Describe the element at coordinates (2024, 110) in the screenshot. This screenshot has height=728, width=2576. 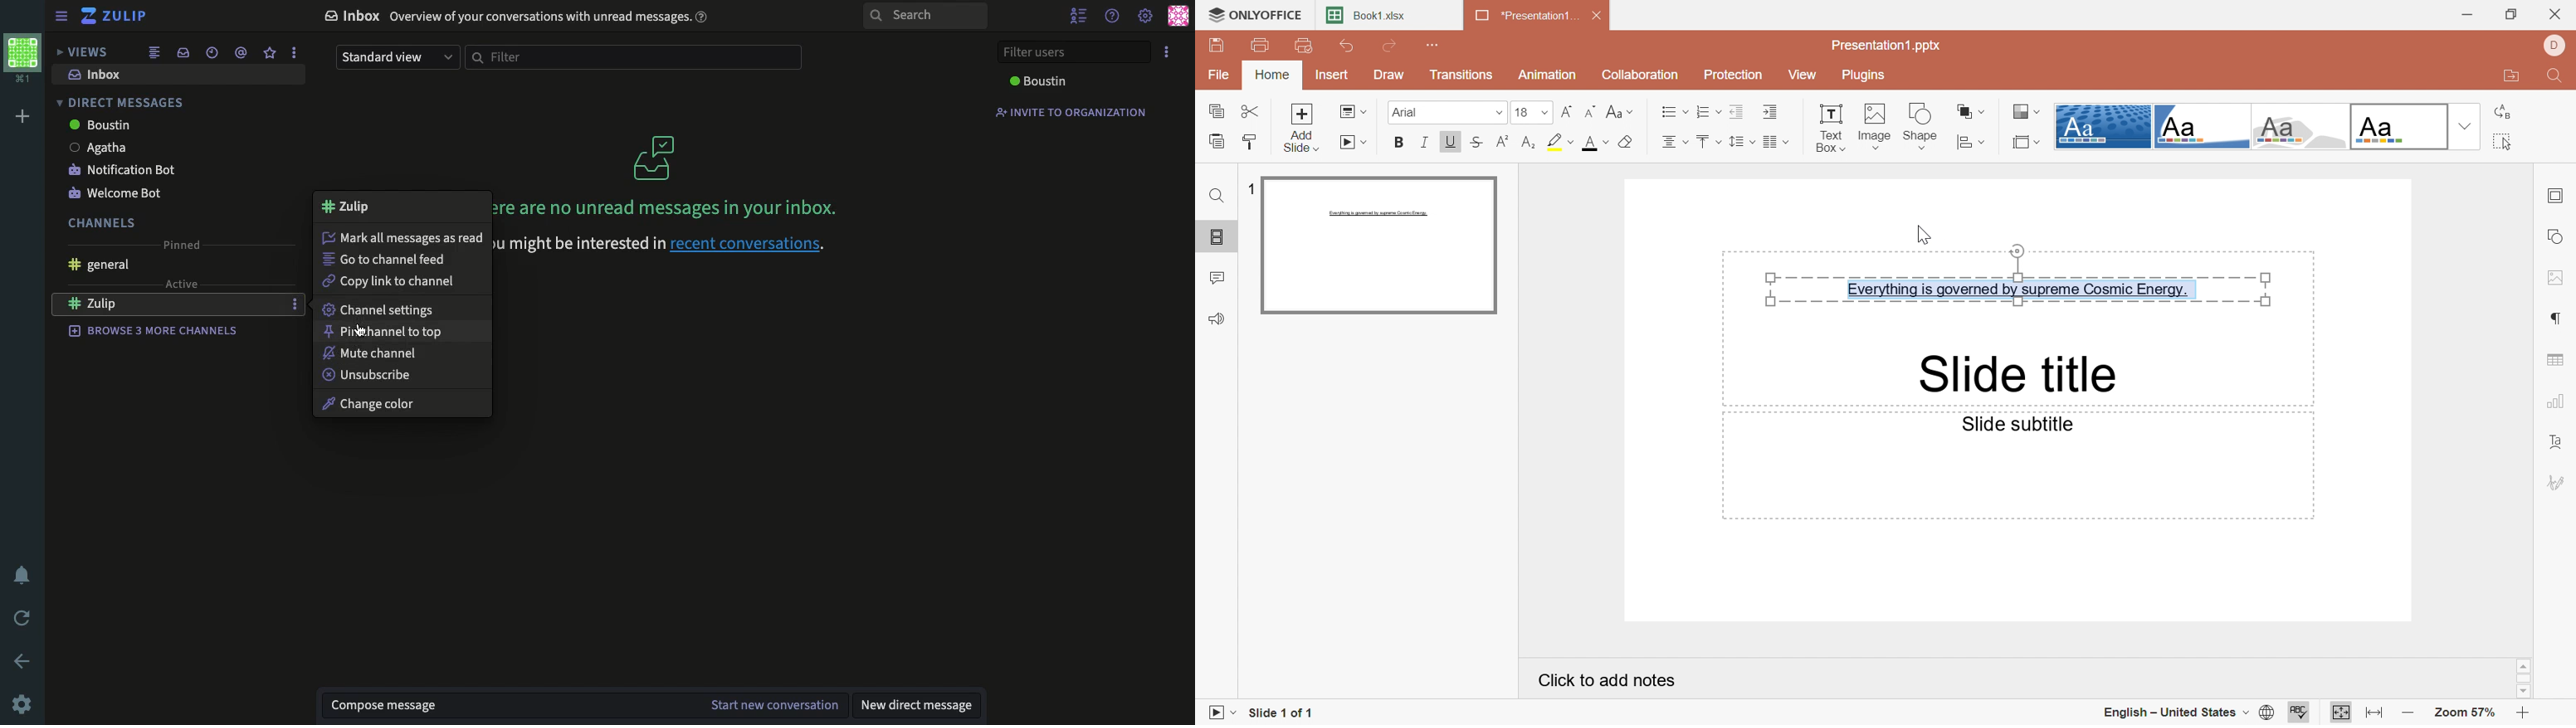
I see `Change color theme` at that location.